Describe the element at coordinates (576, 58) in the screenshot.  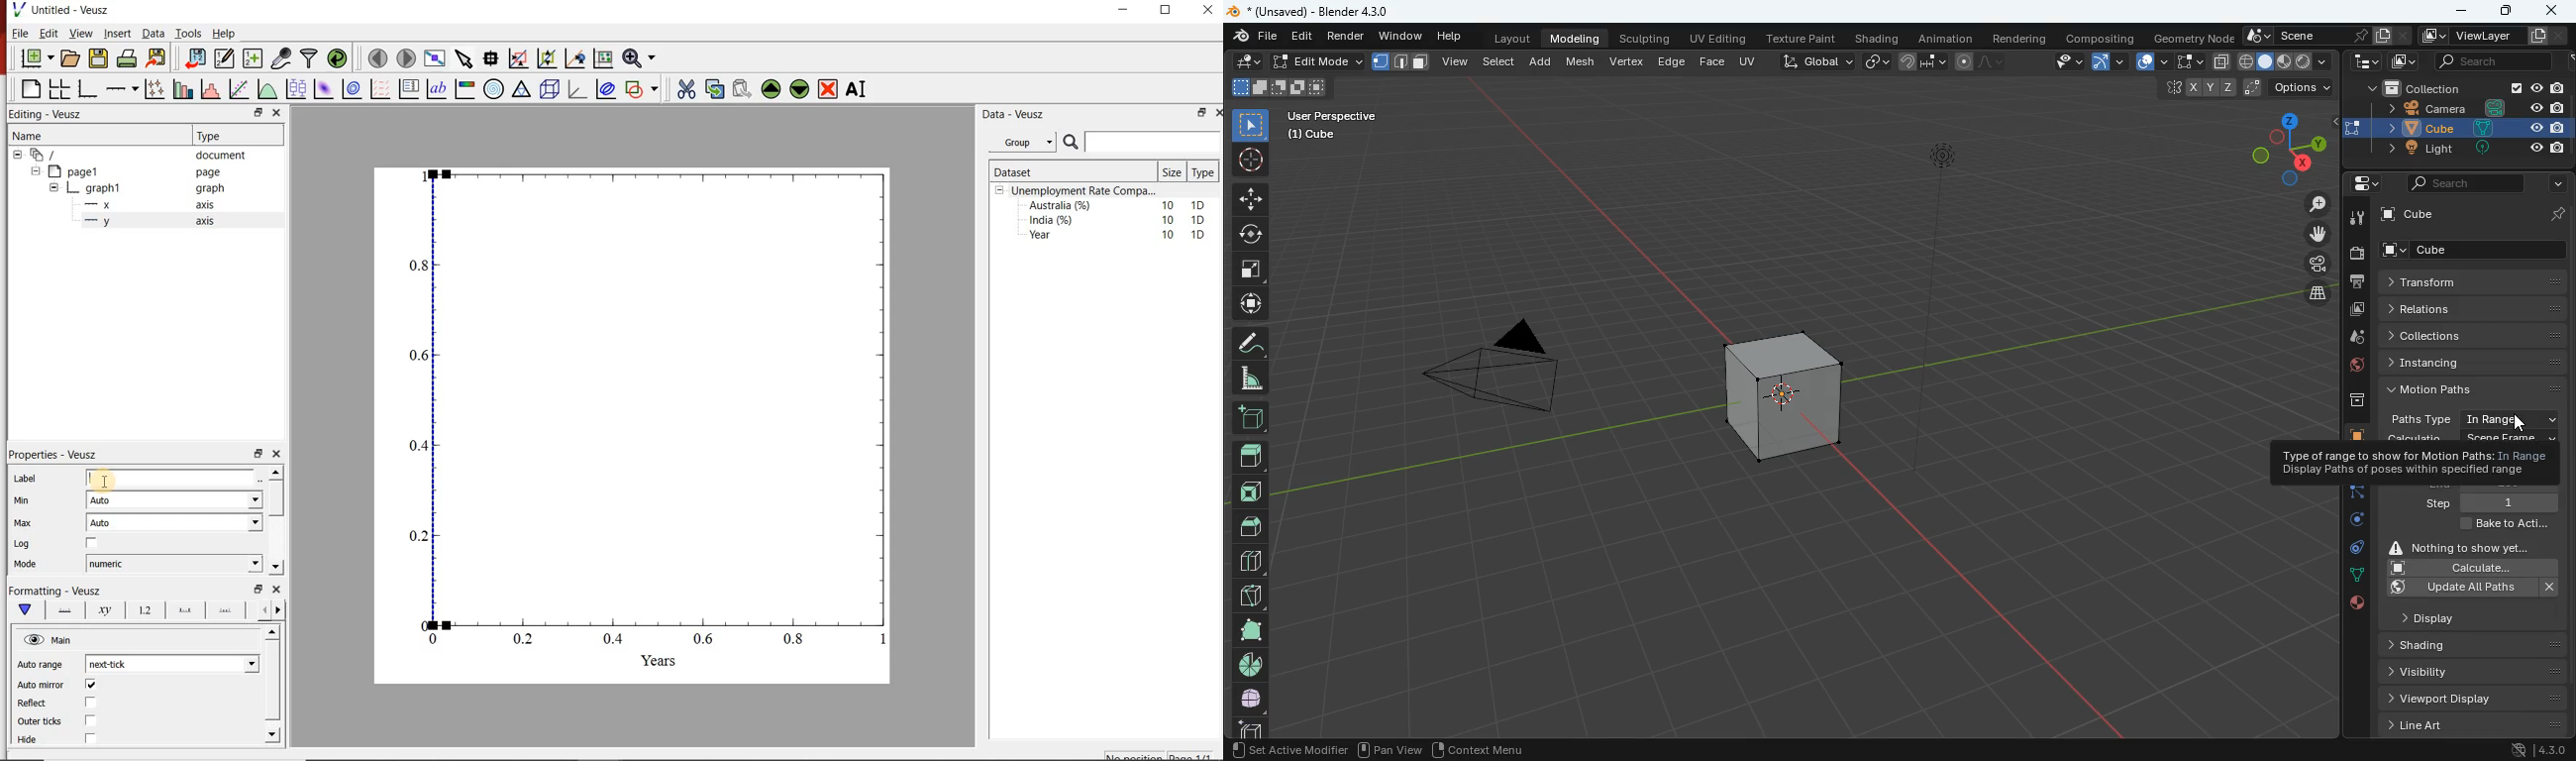
I see `click to recenter graph axes` at that location.